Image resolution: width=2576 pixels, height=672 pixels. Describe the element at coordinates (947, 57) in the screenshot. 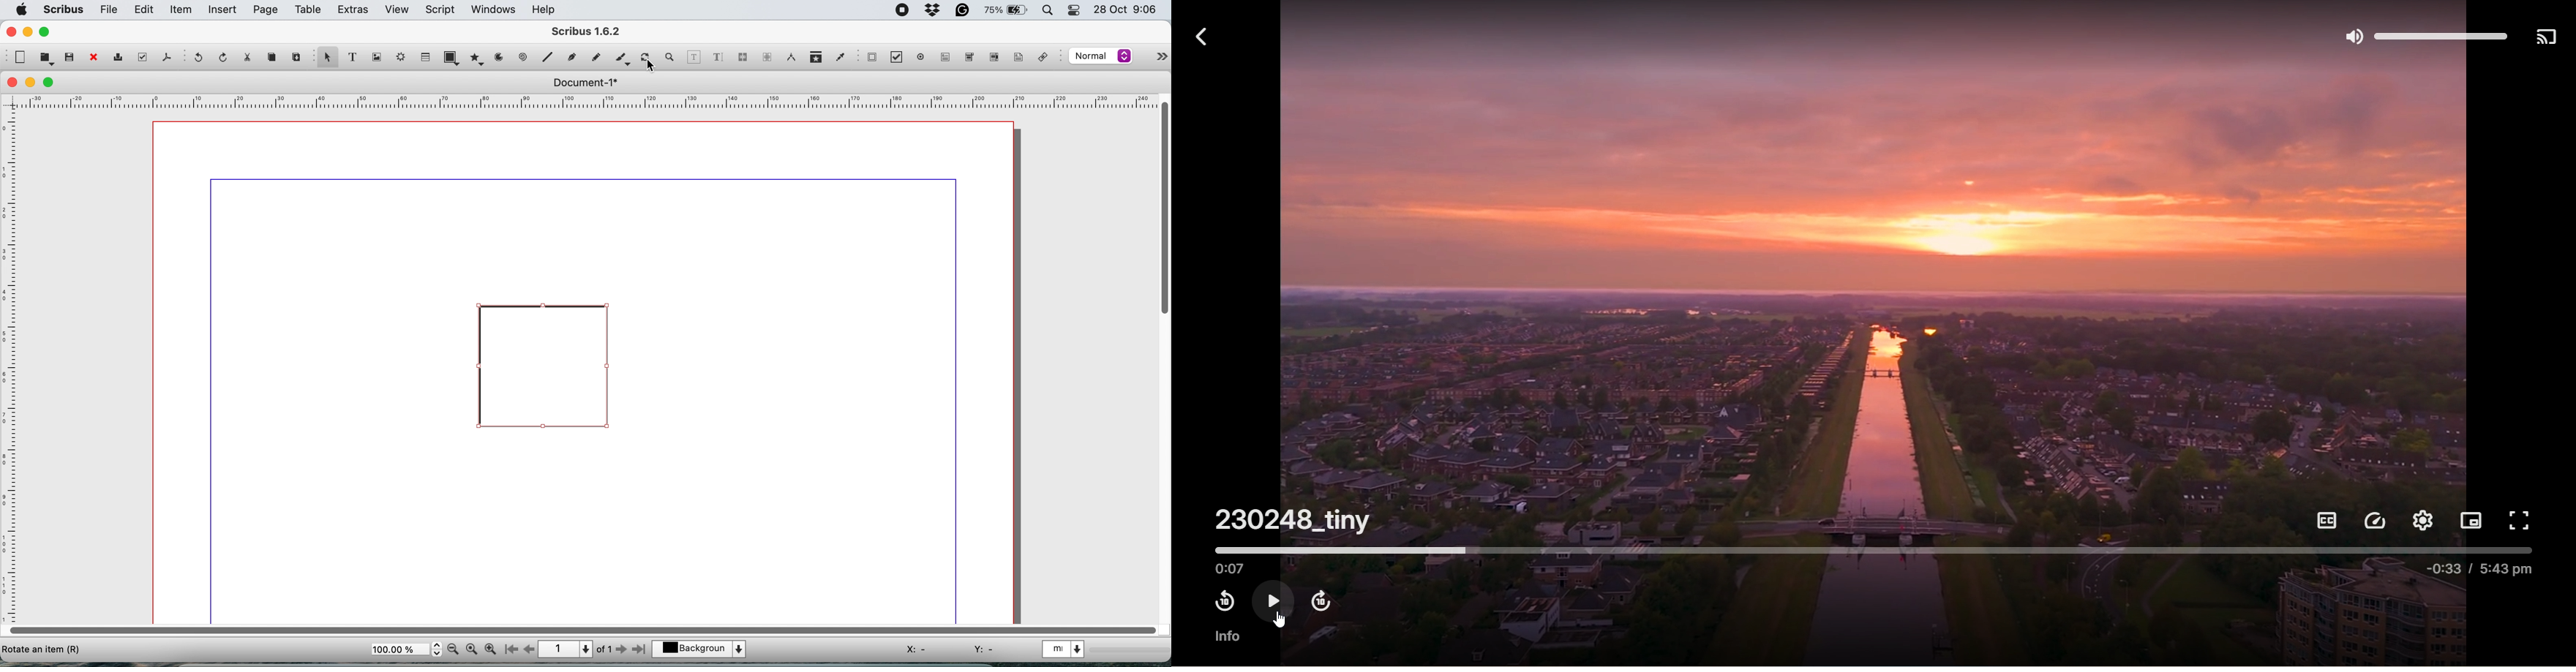

I see `pdf text button` at that location.